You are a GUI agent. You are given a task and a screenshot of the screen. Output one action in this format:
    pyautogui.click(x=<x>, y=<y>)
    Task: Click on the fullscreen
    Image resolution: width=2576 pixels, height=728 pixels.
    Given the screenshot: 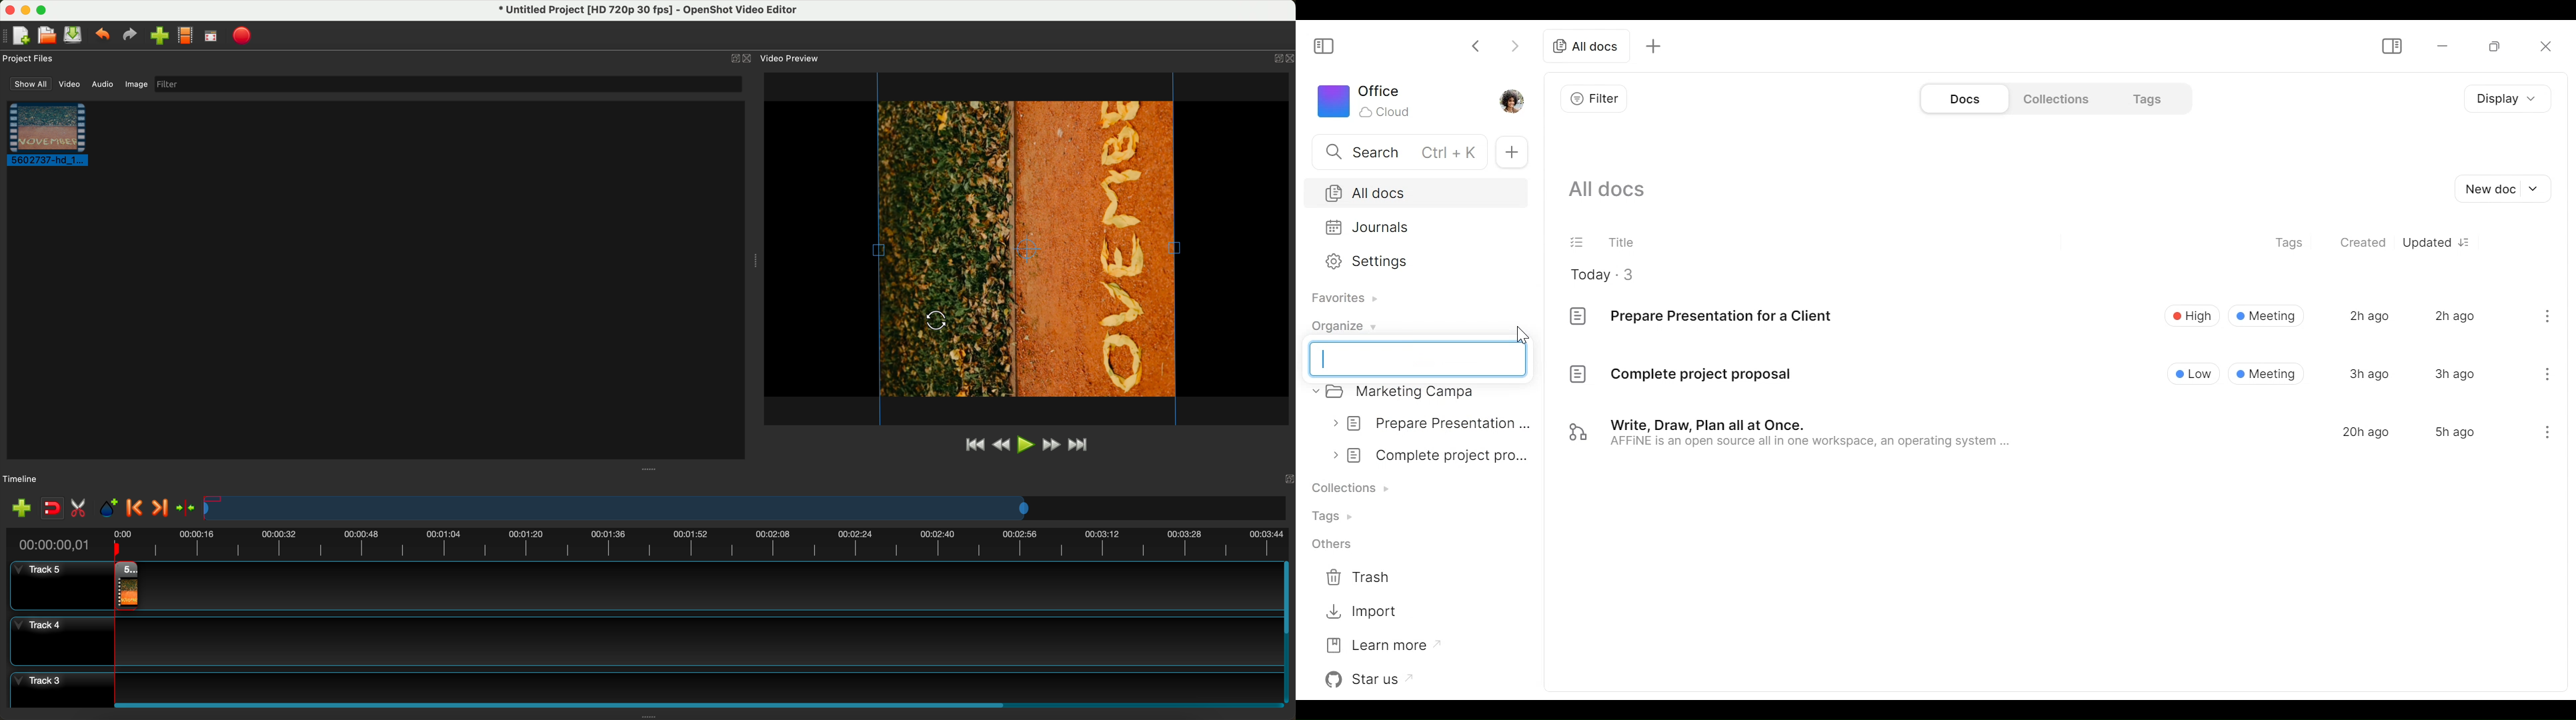 What is the action you would take?
    pyautogui.click(x=210, y=36)
    